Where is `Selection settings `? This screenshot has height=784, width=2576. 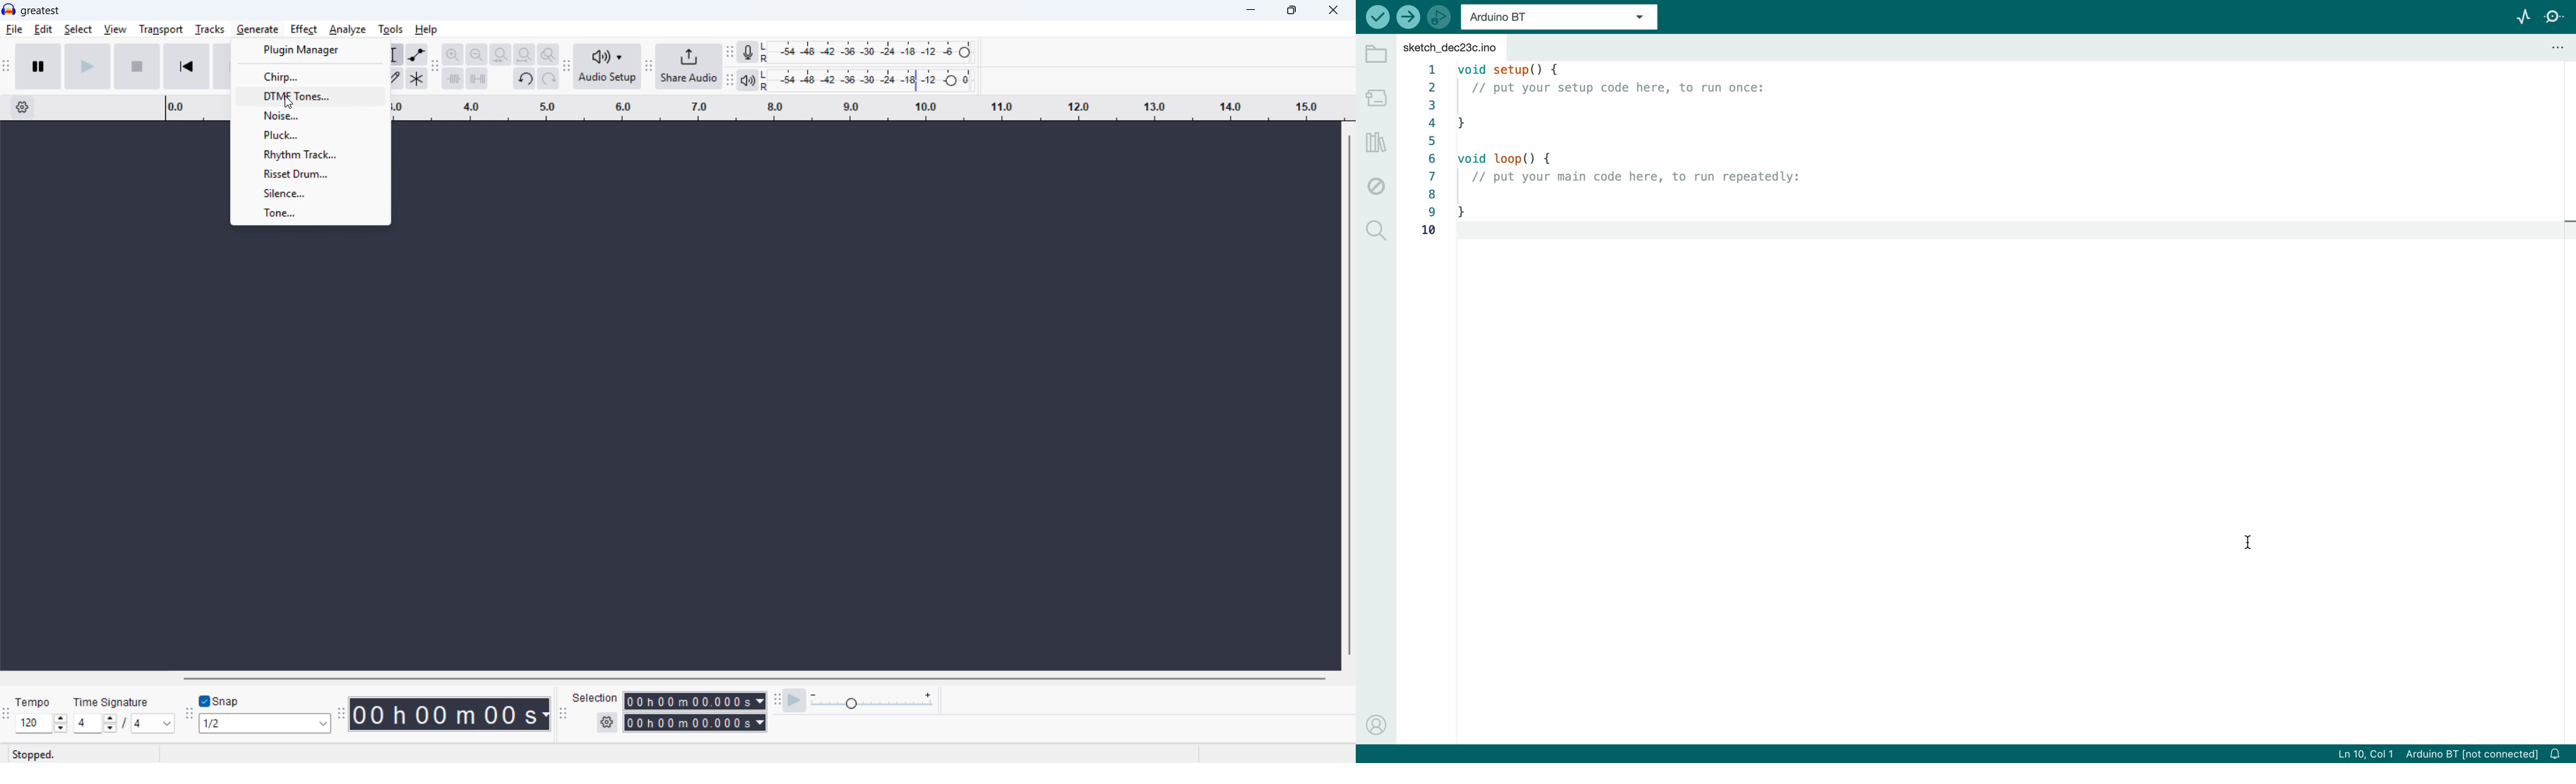 Selection settings  is located at coordinates (606, 722).